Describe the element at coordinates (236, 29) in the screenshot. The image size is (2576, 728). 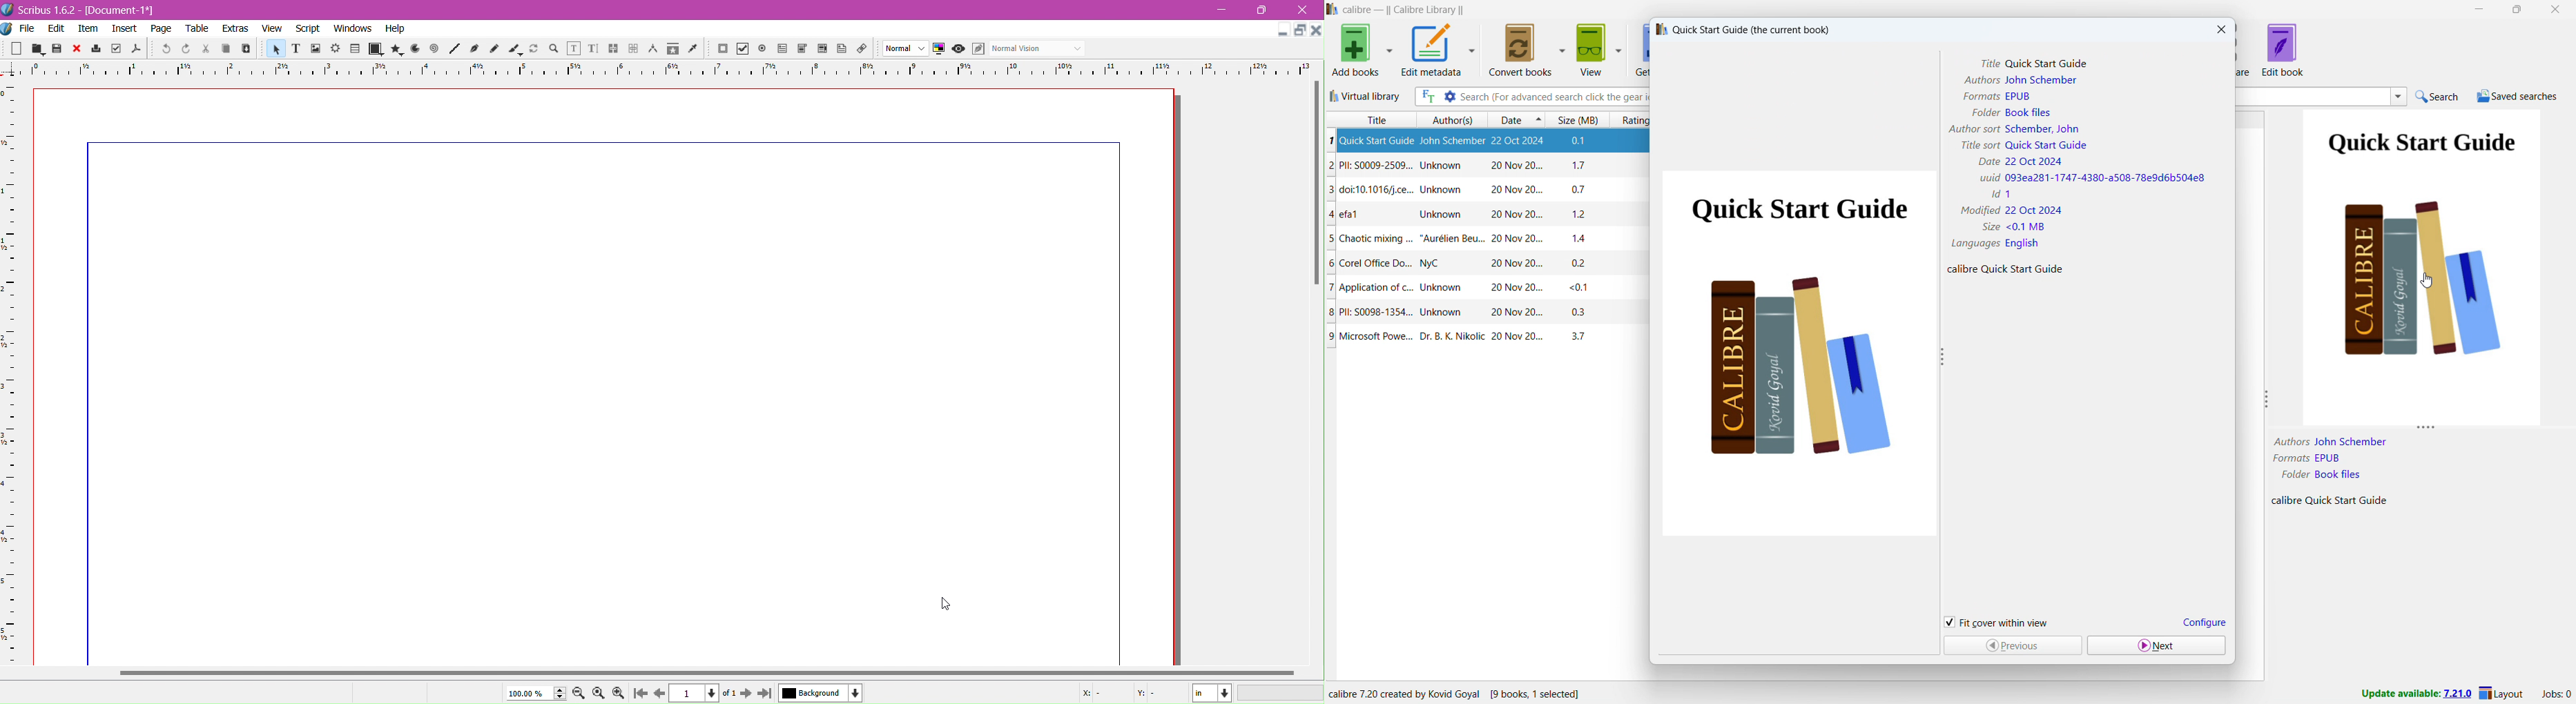
I see `extras menu` at that location.